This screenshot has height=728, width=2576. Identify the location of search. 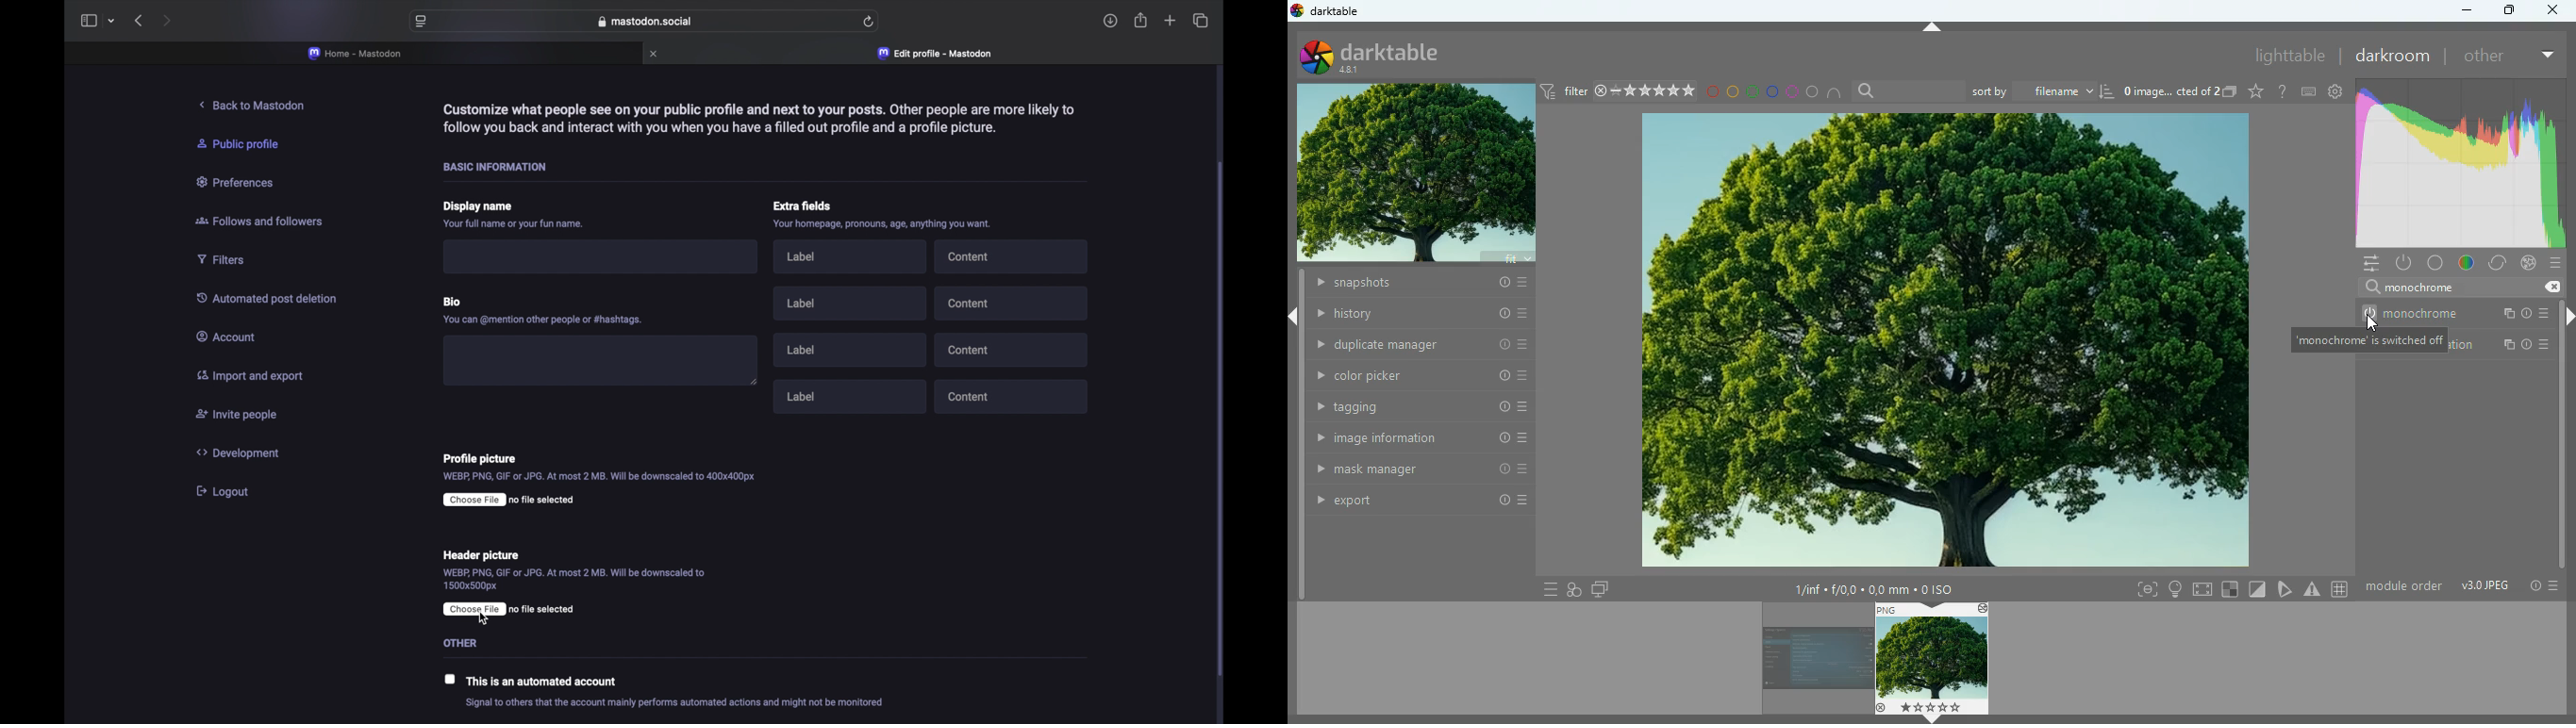
(1906, 90).